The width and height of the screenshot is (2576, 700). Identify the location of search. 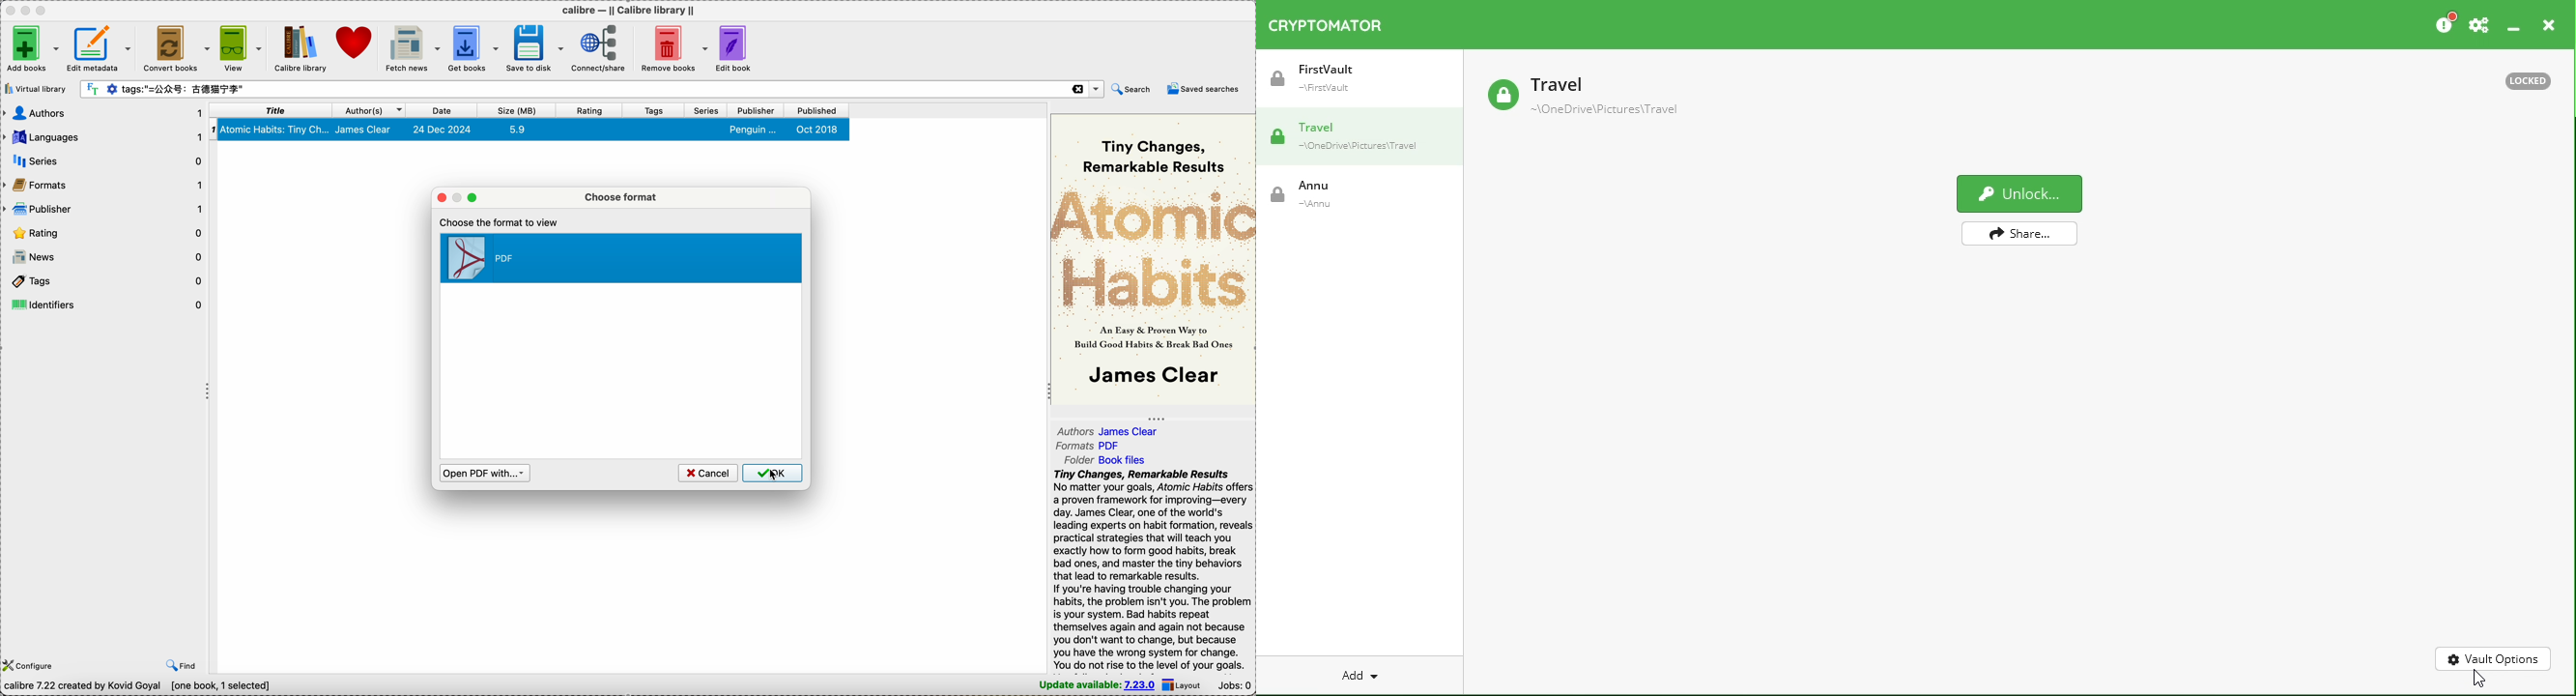
(1131, 89).